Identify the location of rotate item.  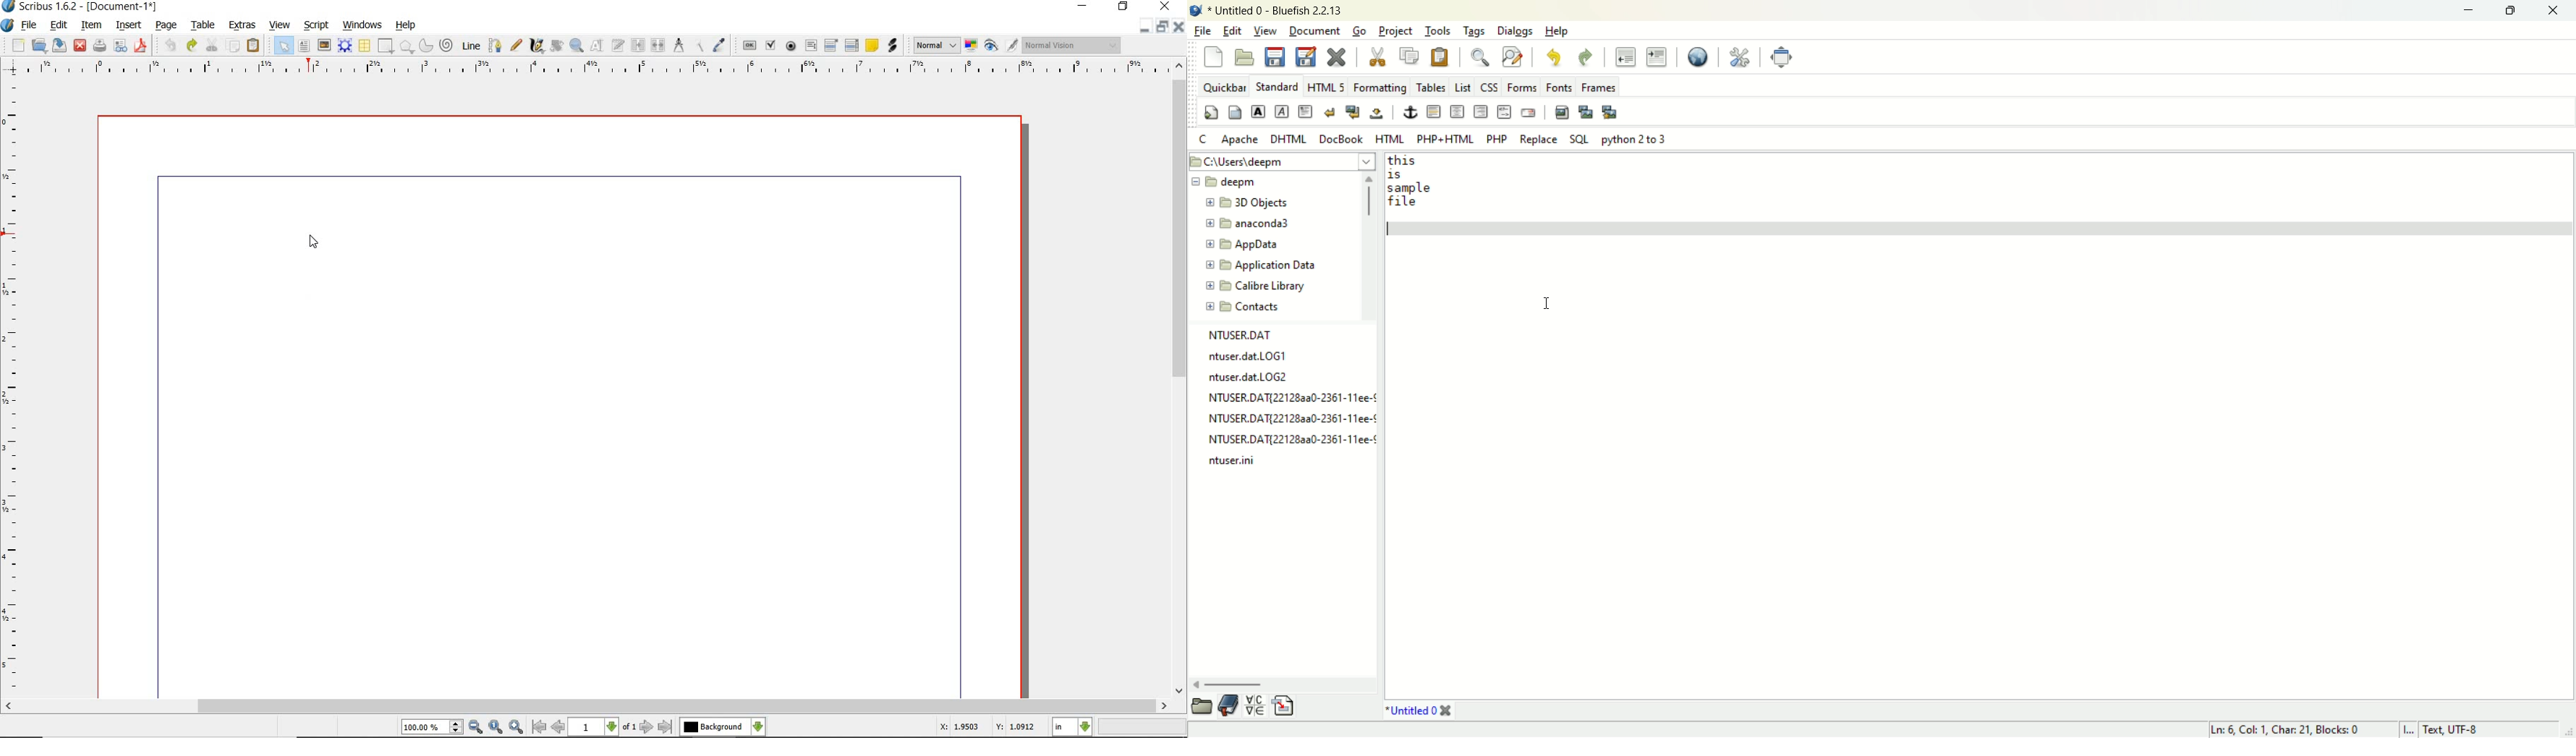
(556, 47).